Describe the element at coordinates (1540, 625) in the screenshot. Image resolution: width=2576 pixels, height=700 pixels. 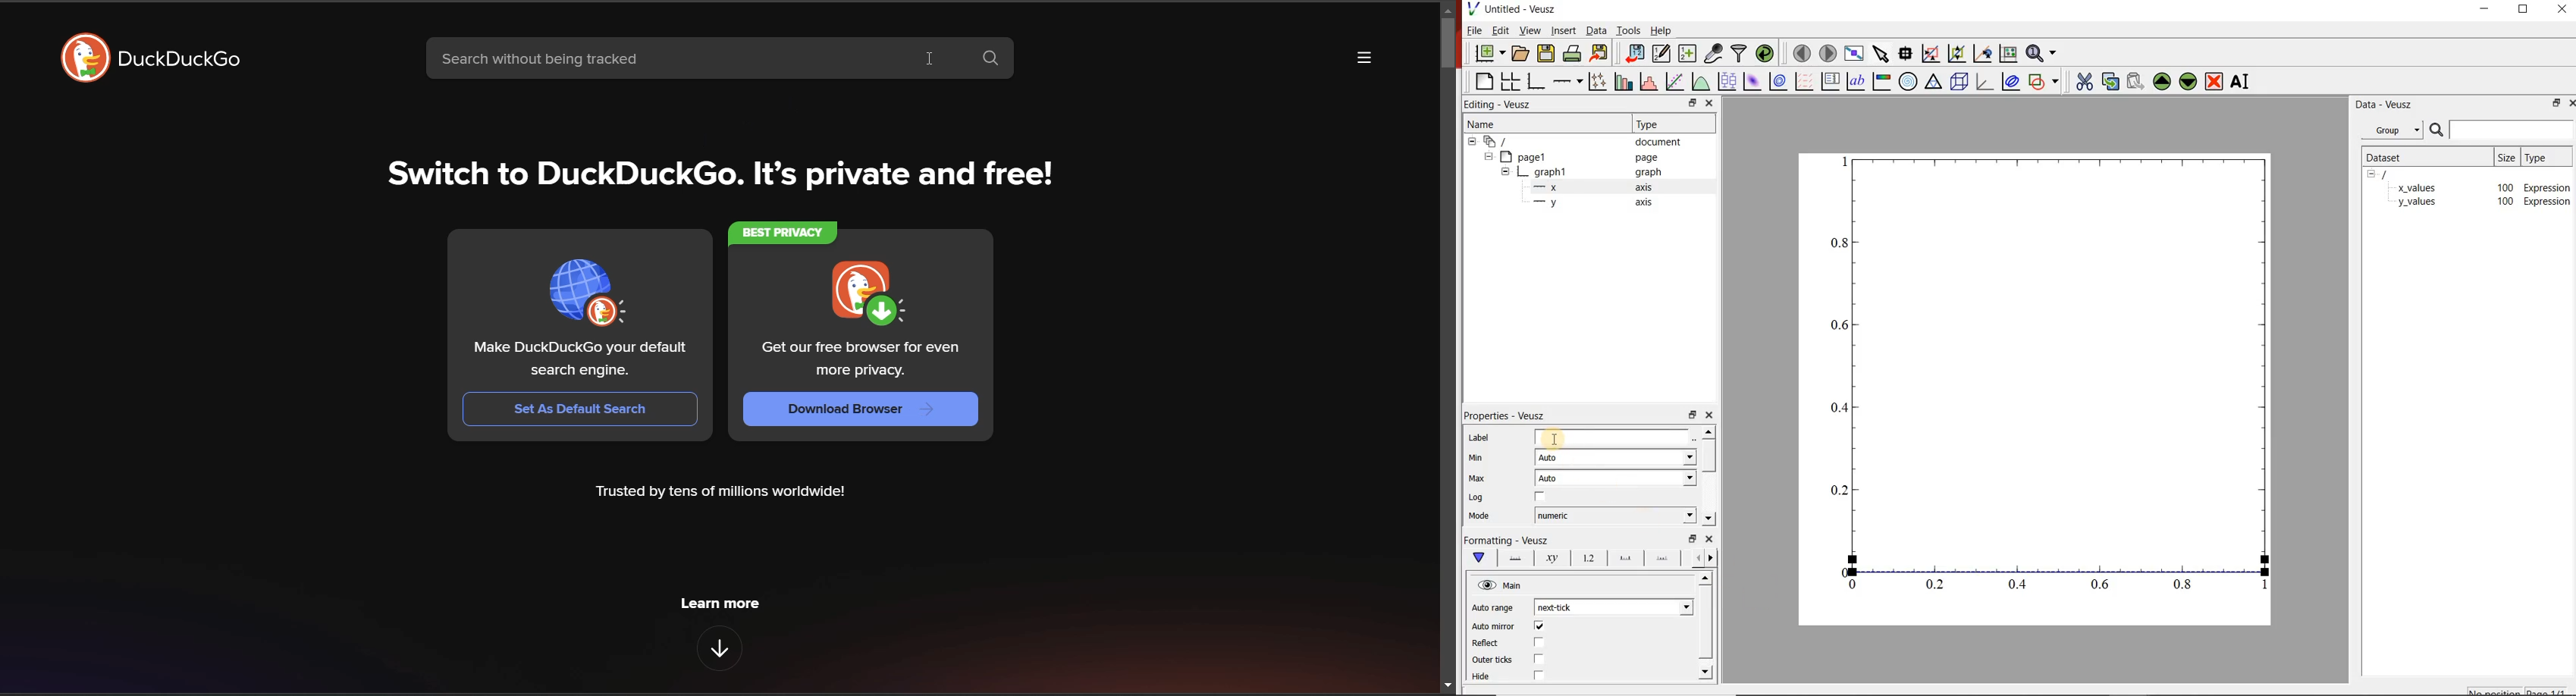
I see `checkbox` at that location.